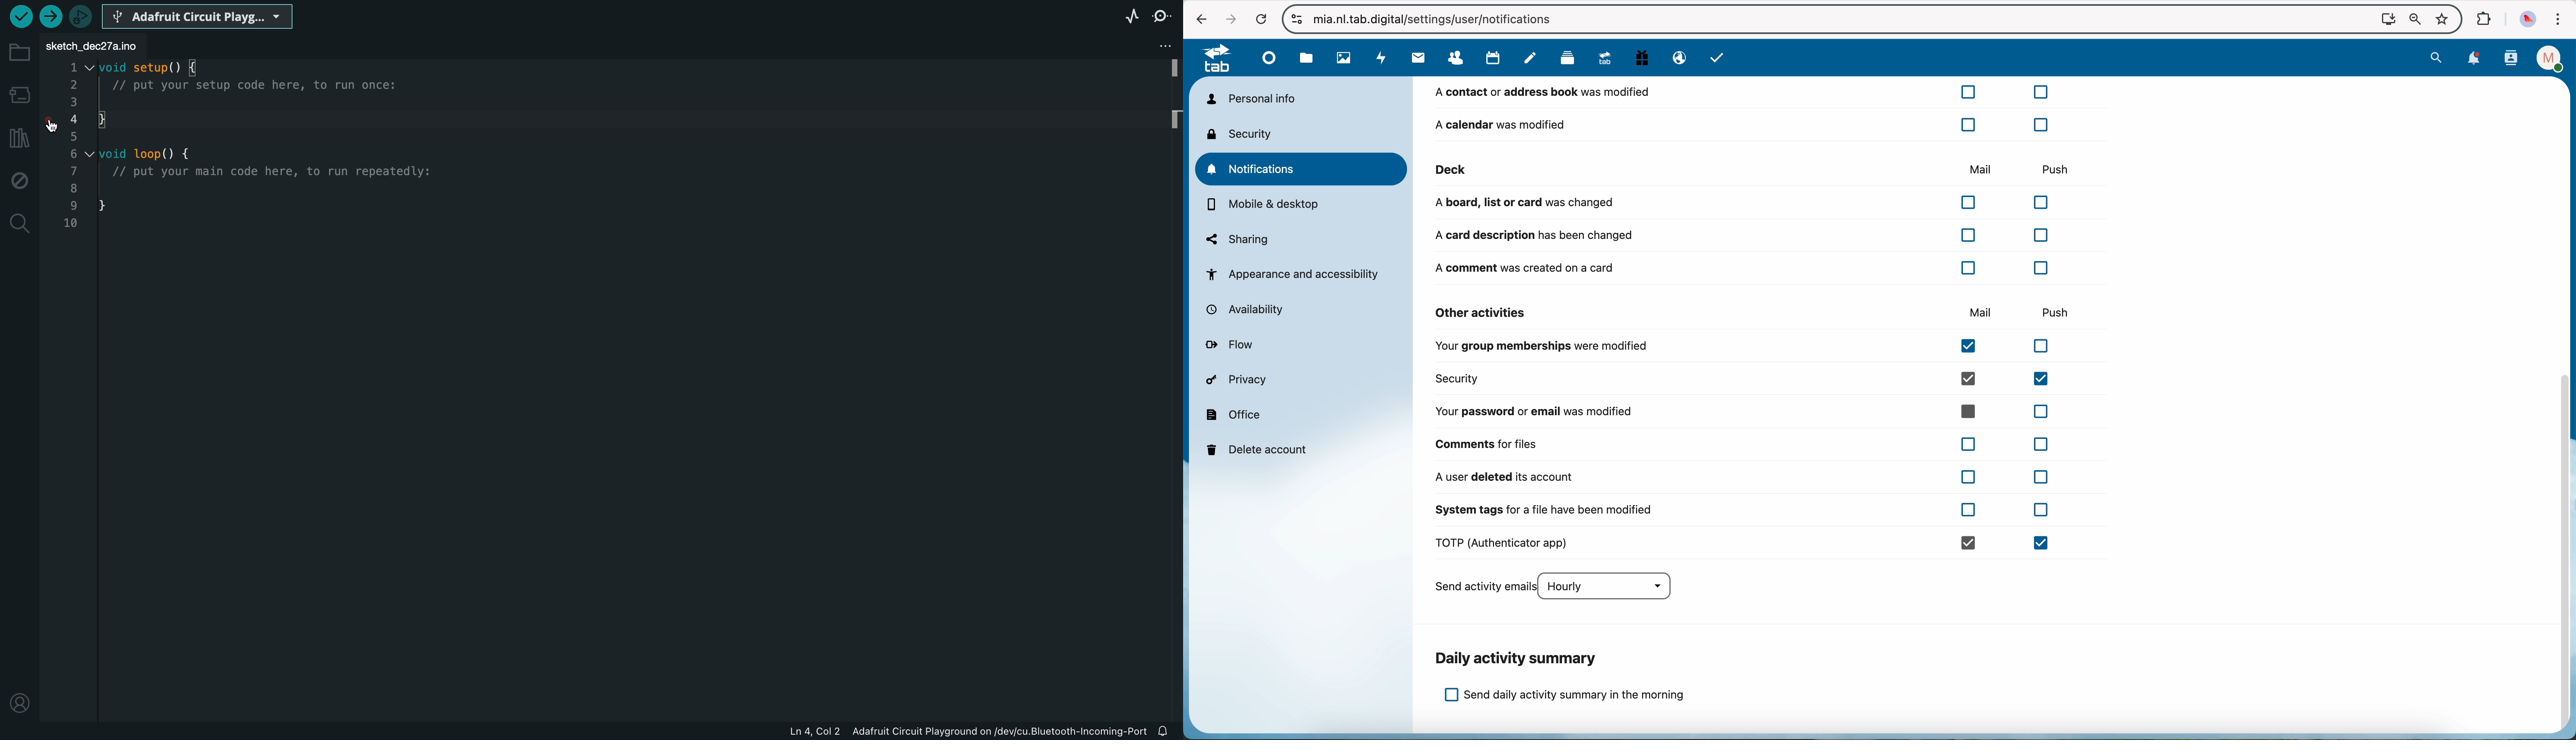 Image resolution: width=2576 pixels, height=756 pixels. I want to click on your group memberships were modified, so click(1749, 348).